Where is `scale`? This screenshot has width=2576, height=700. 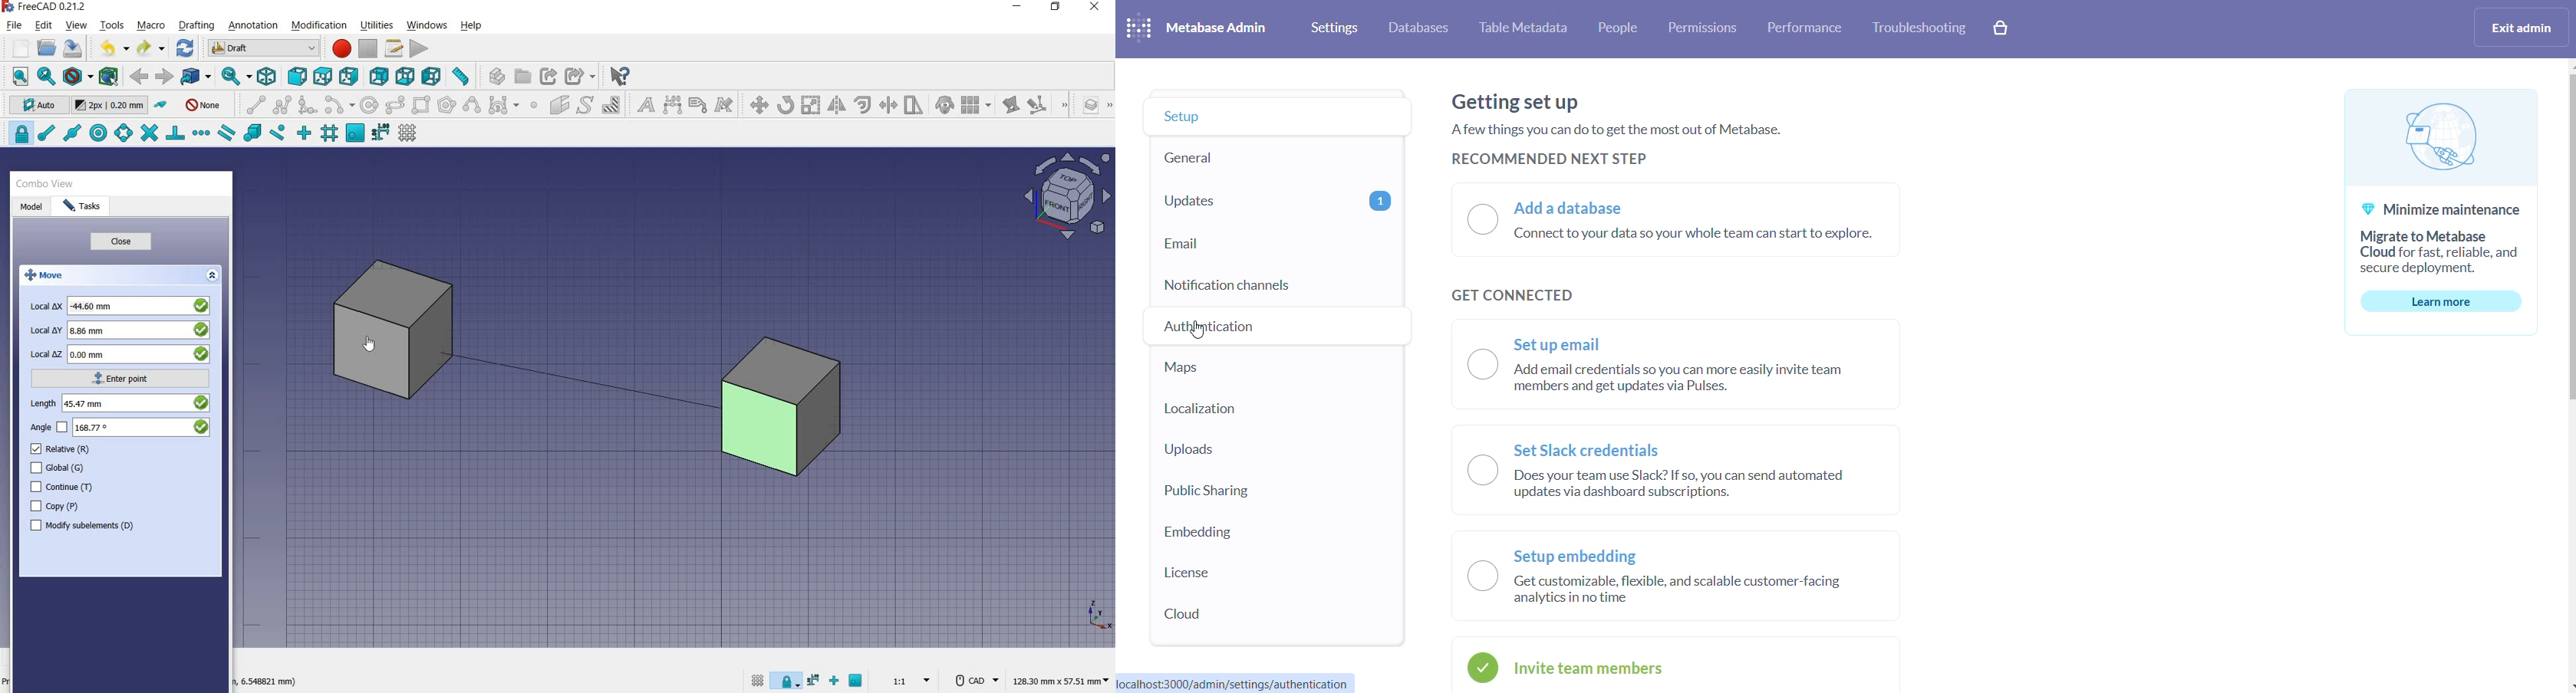 scale is located at coordinates (812, 104).